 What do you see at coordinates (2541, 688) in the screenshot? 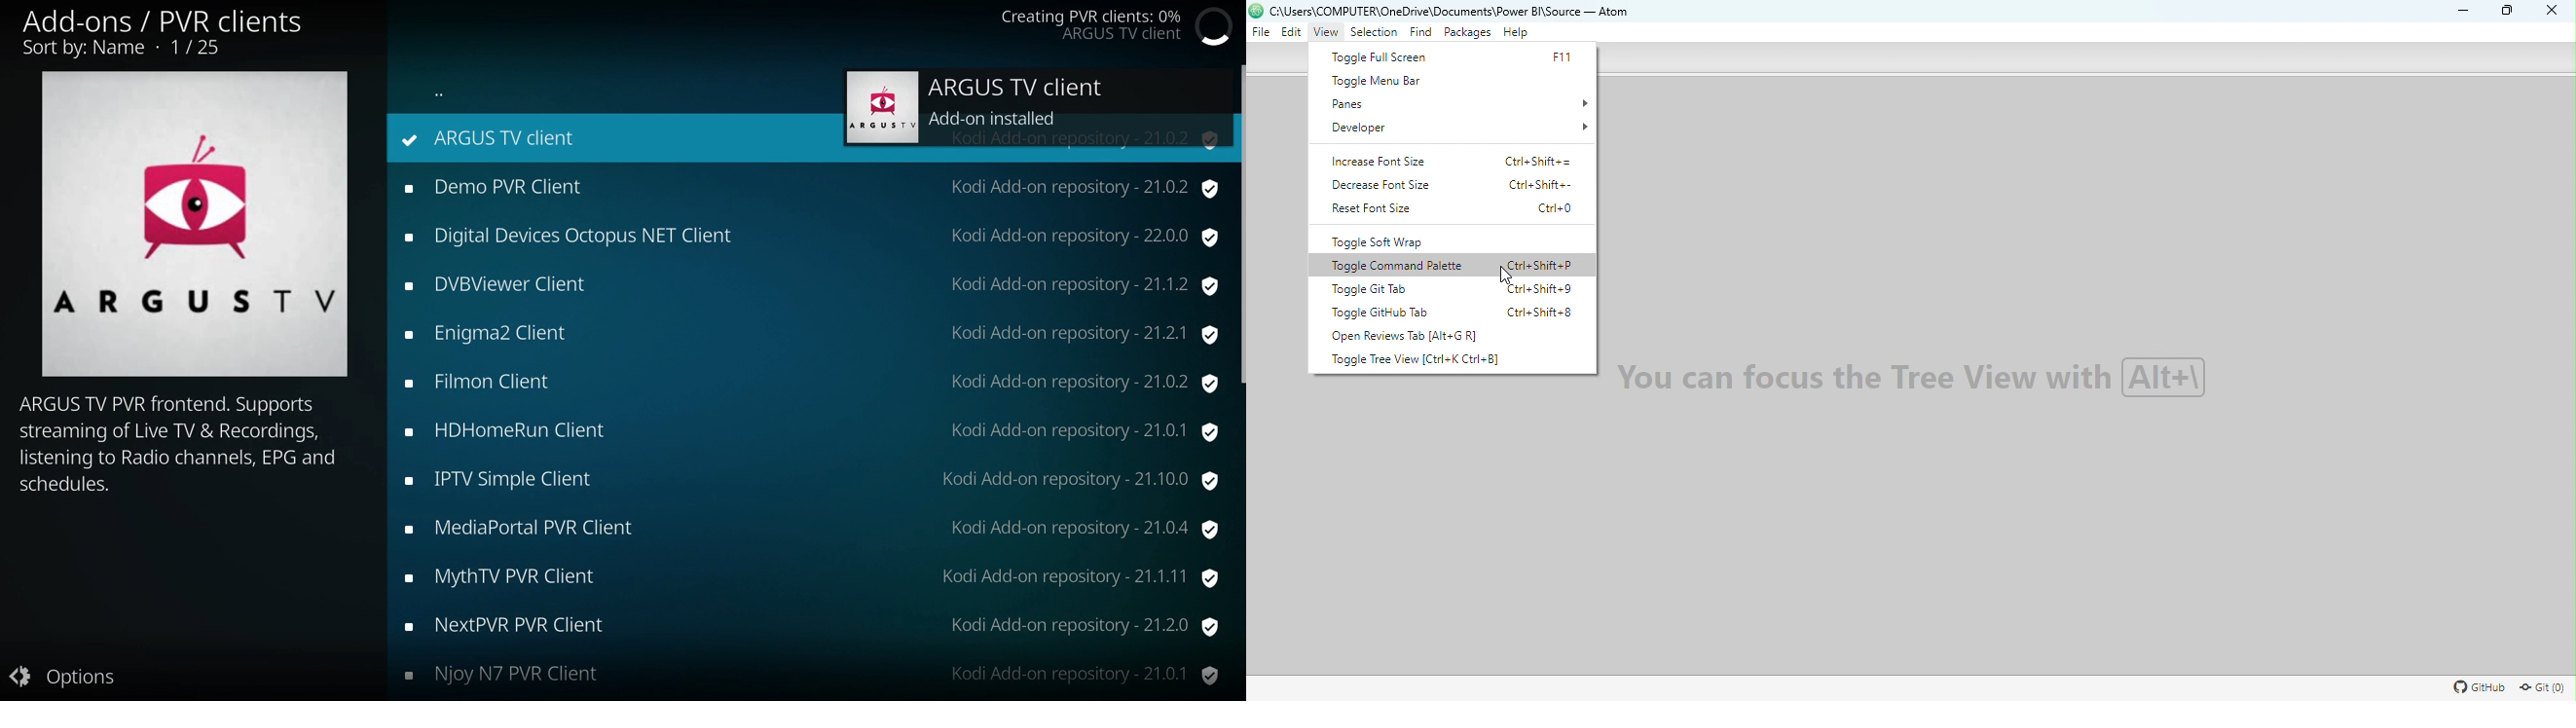
I see `Git repository` at bounding box center [2541, 688].